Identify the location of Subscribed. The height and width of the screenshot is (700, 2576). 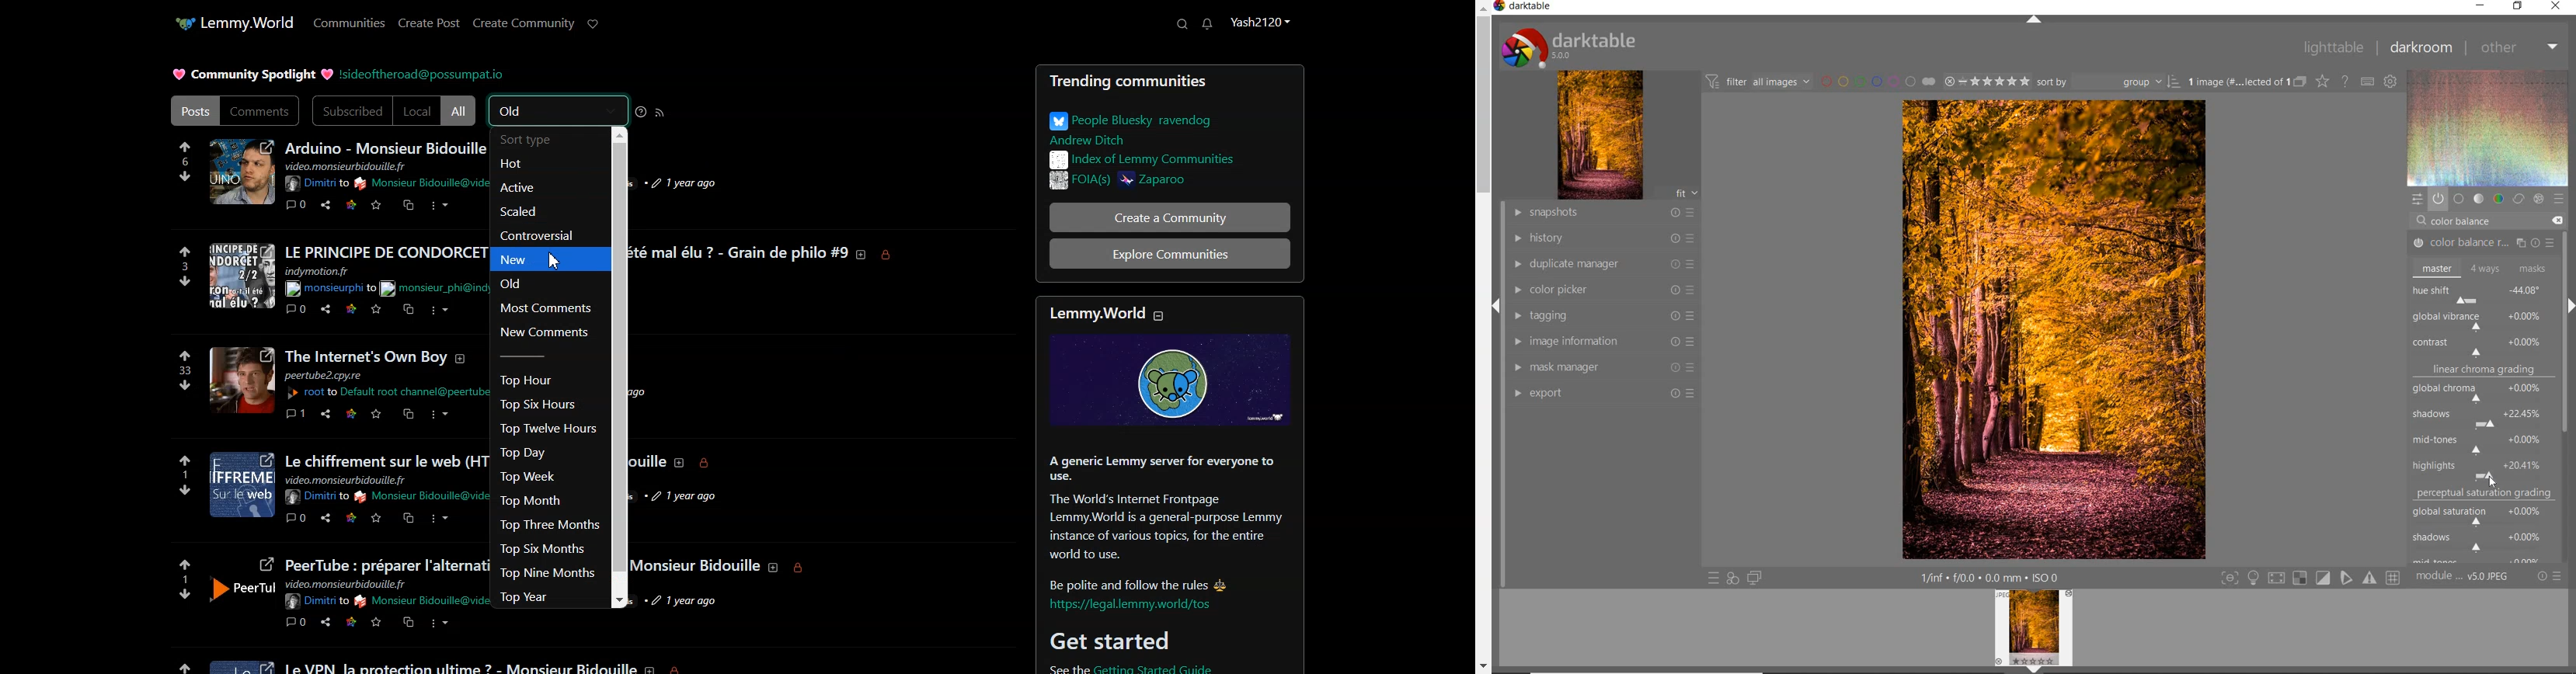
(351, 111).